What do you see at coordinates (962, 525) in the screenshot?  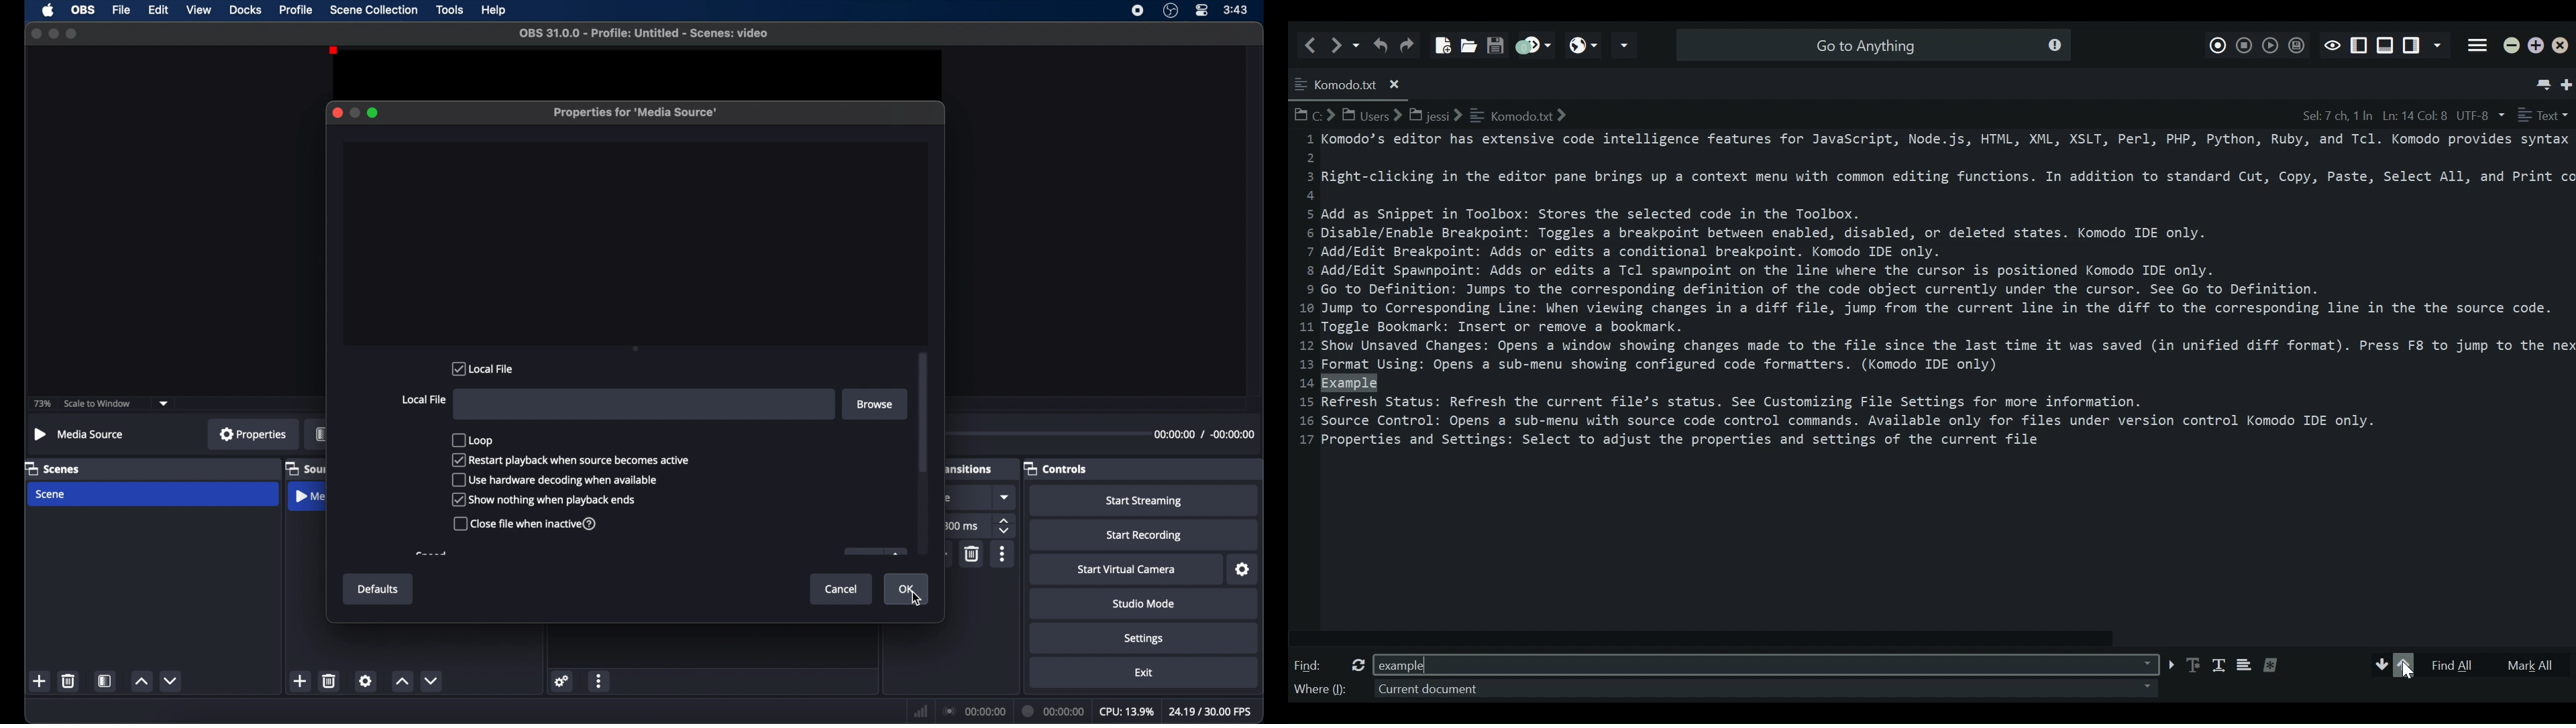 I see `300 ms` at bounding box center [962, 525].